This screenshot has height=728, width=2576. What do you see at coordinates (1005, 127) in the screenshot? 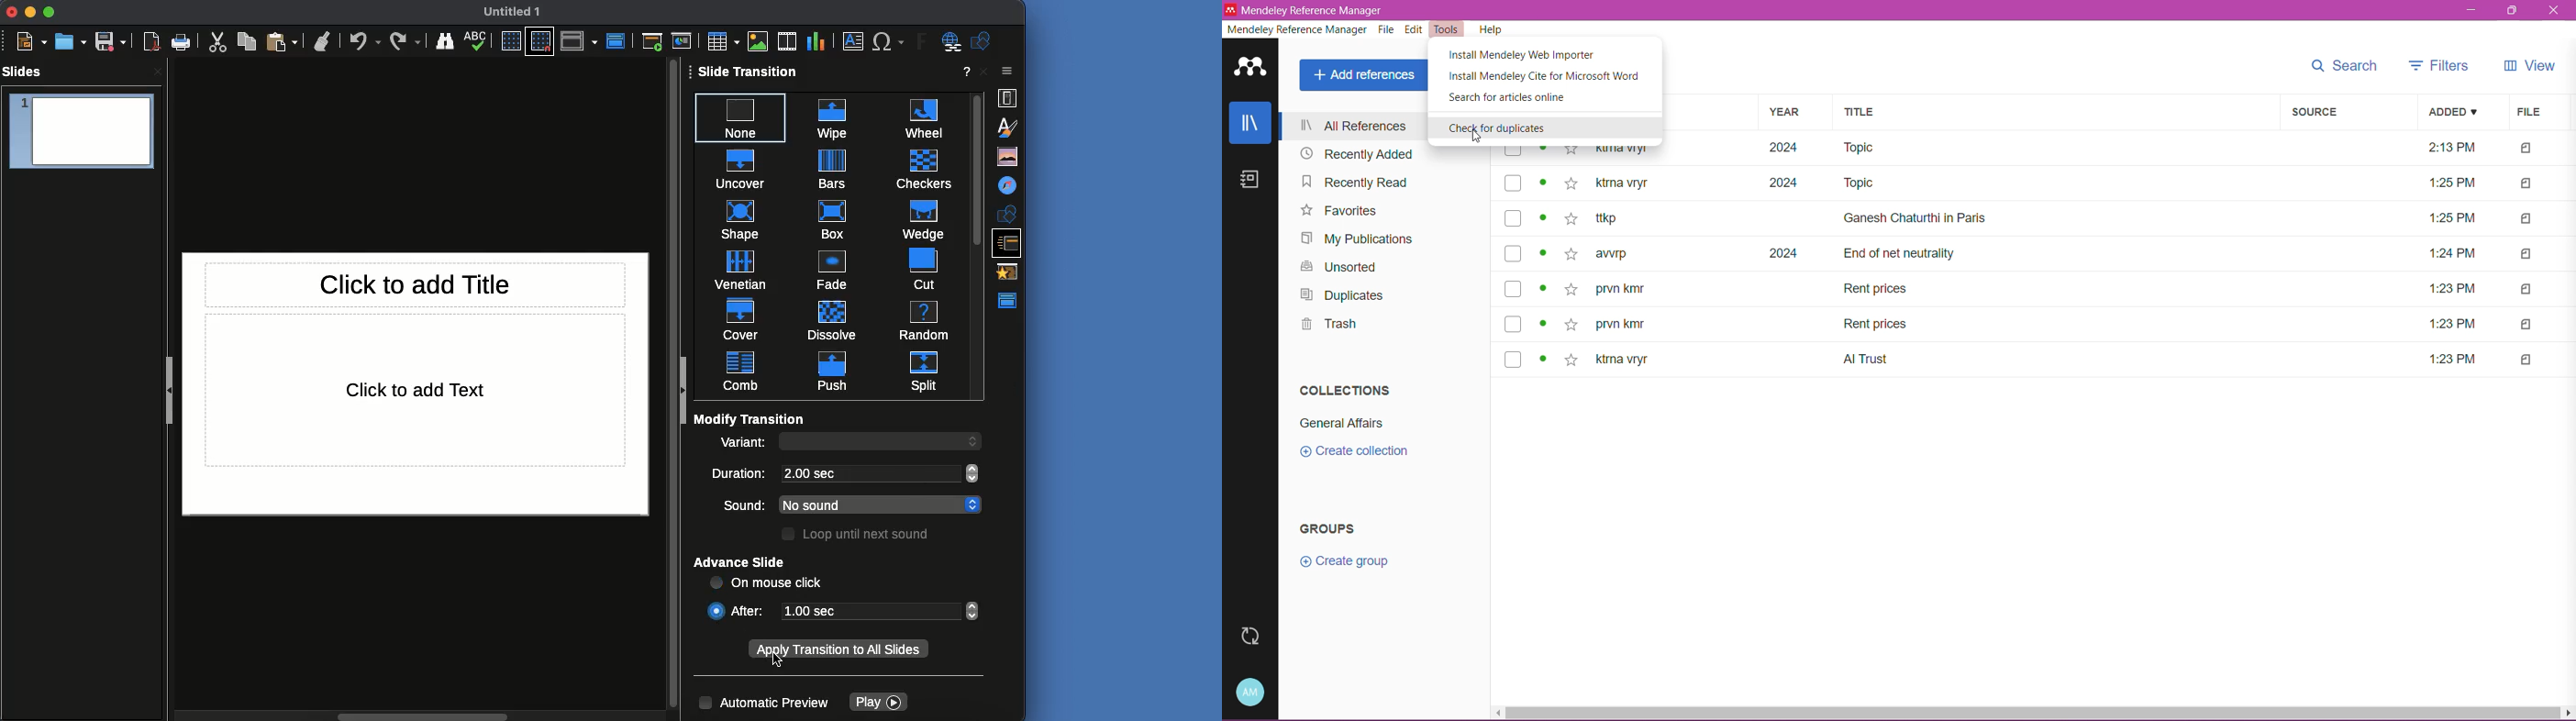
I see `Styles` at bounding box center [1005, 127].